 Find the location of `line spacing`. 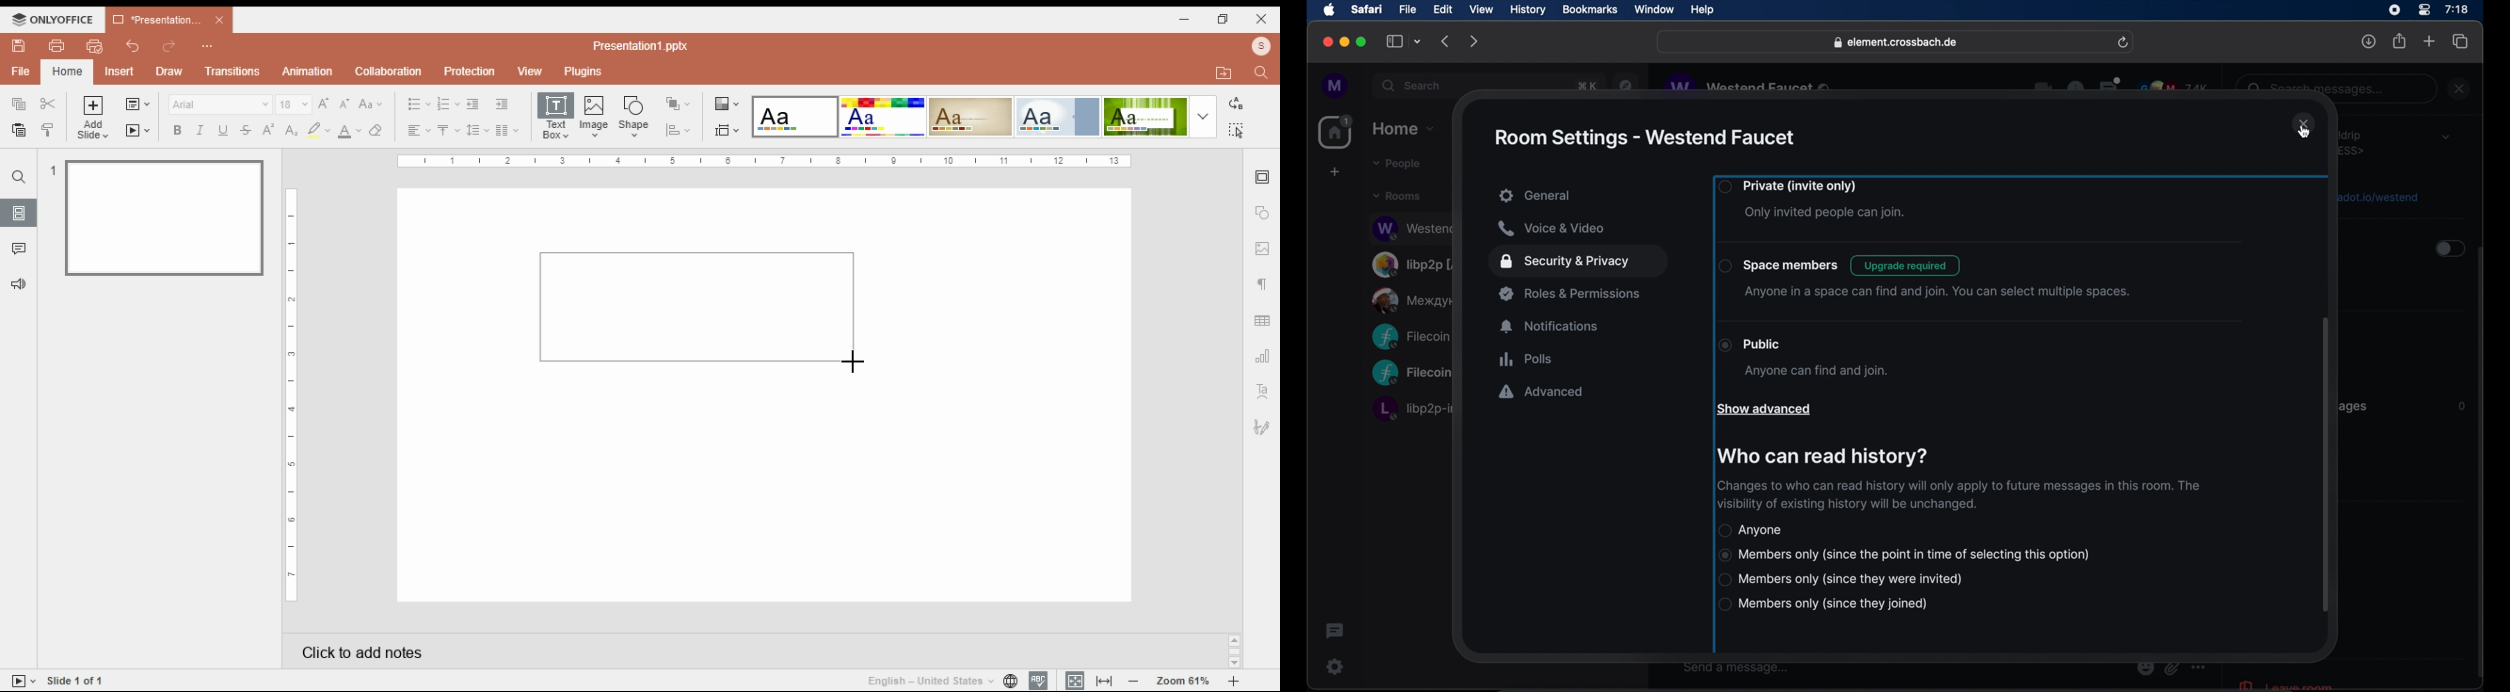

line spacing is located at coordinates (479, 130).